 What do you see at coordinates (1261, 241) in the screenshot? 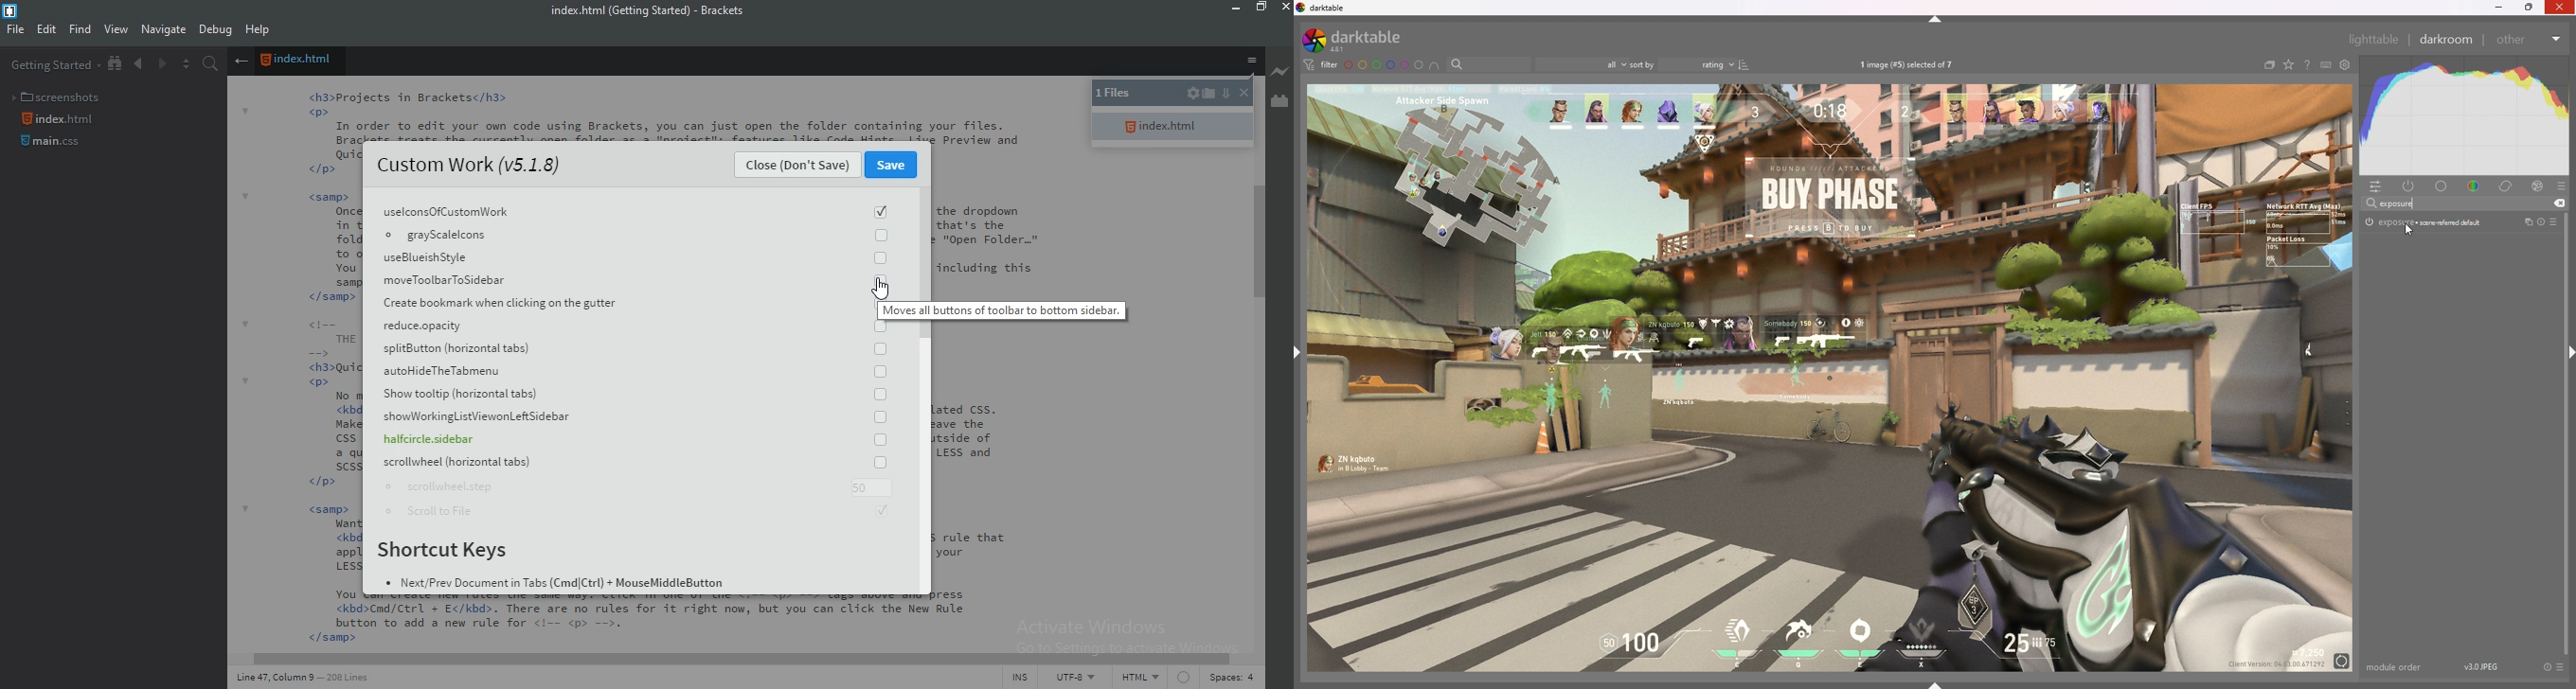
I see `scroll bar` at bounding box center [1261, 241].